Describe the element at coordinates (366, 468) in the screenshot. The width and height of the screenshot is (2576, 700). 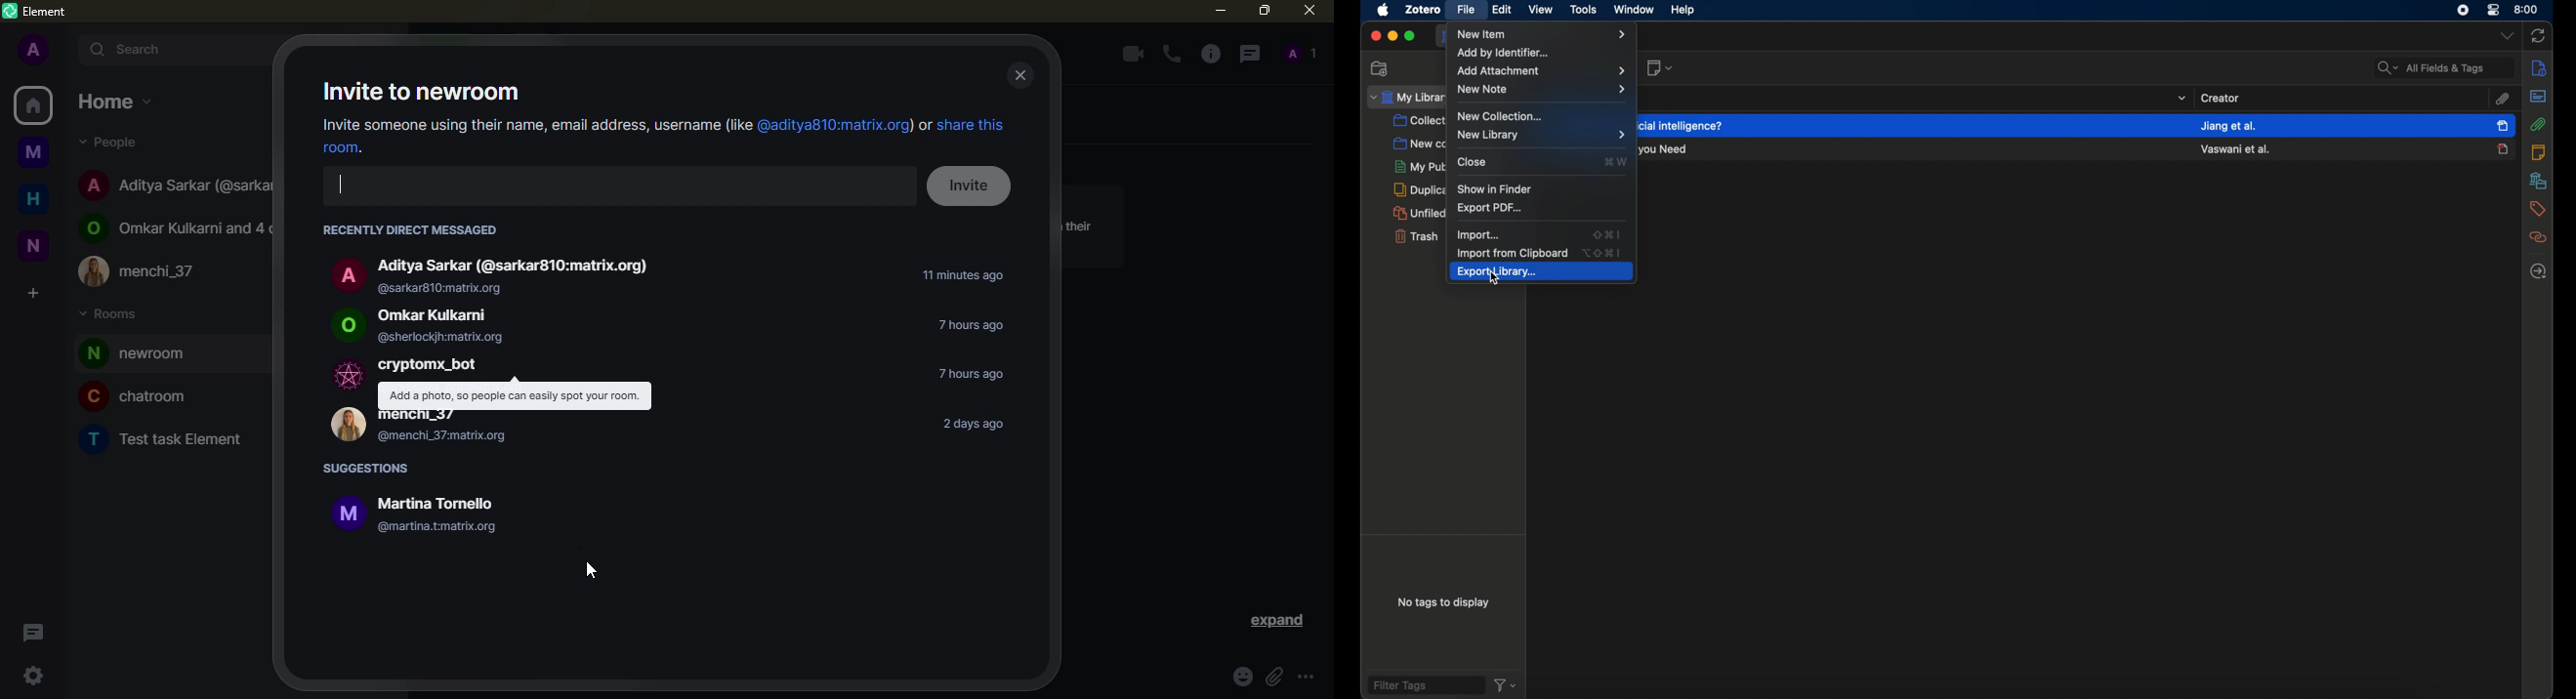
I see `suggestions` at that location.